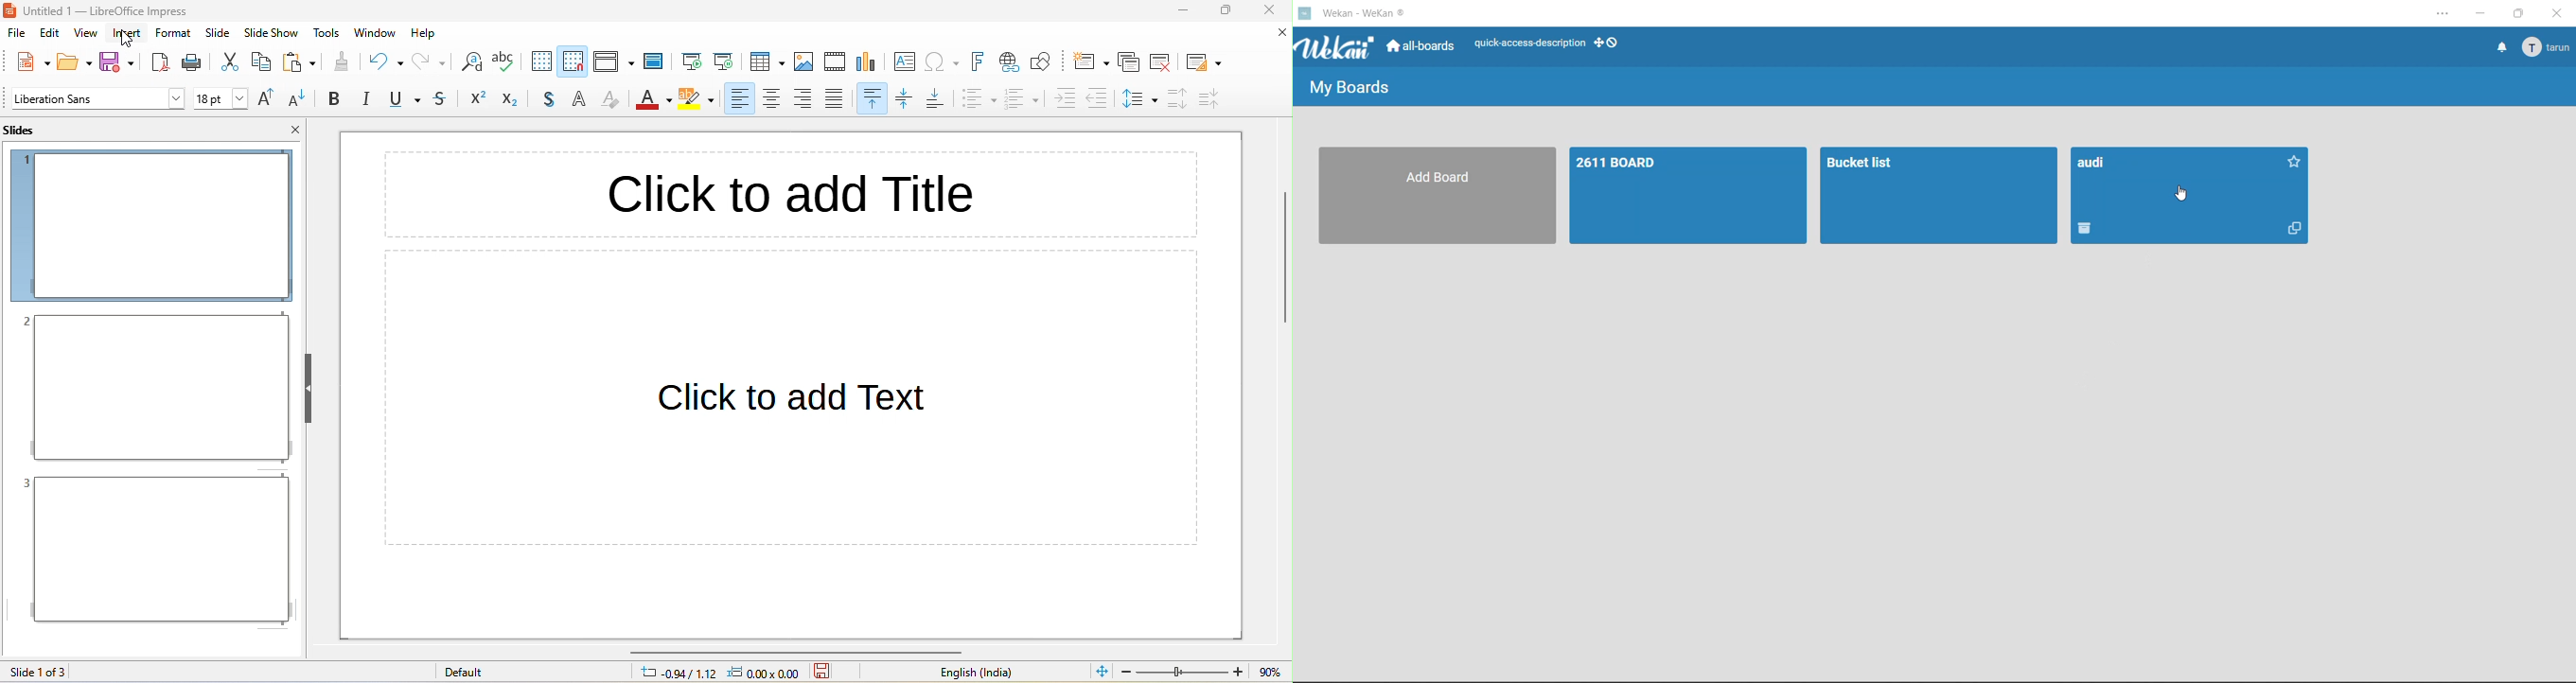 This screenshot has width=2576, height=700. What do you see at coordinates (870, 63) in the screenshot?
I see `chart` at bounding box center [870, 63].